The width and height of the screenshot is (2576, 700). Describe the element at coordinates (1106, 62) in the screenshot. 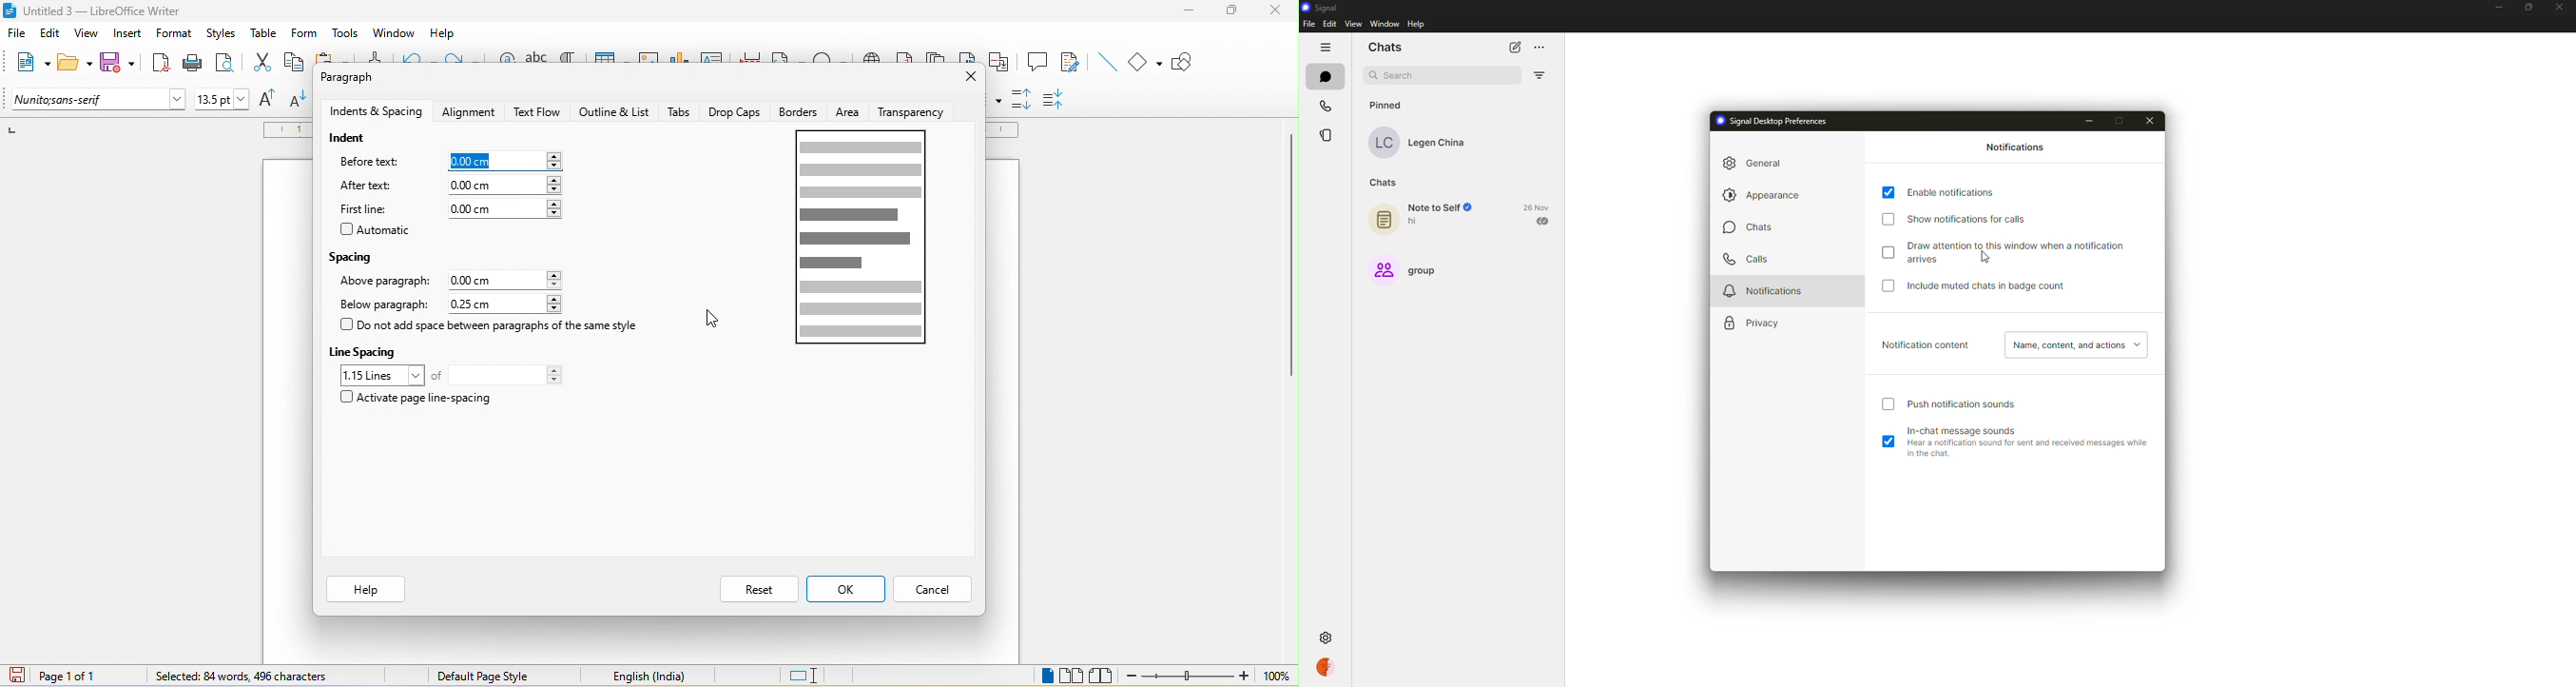

I see `insert line` at that location.